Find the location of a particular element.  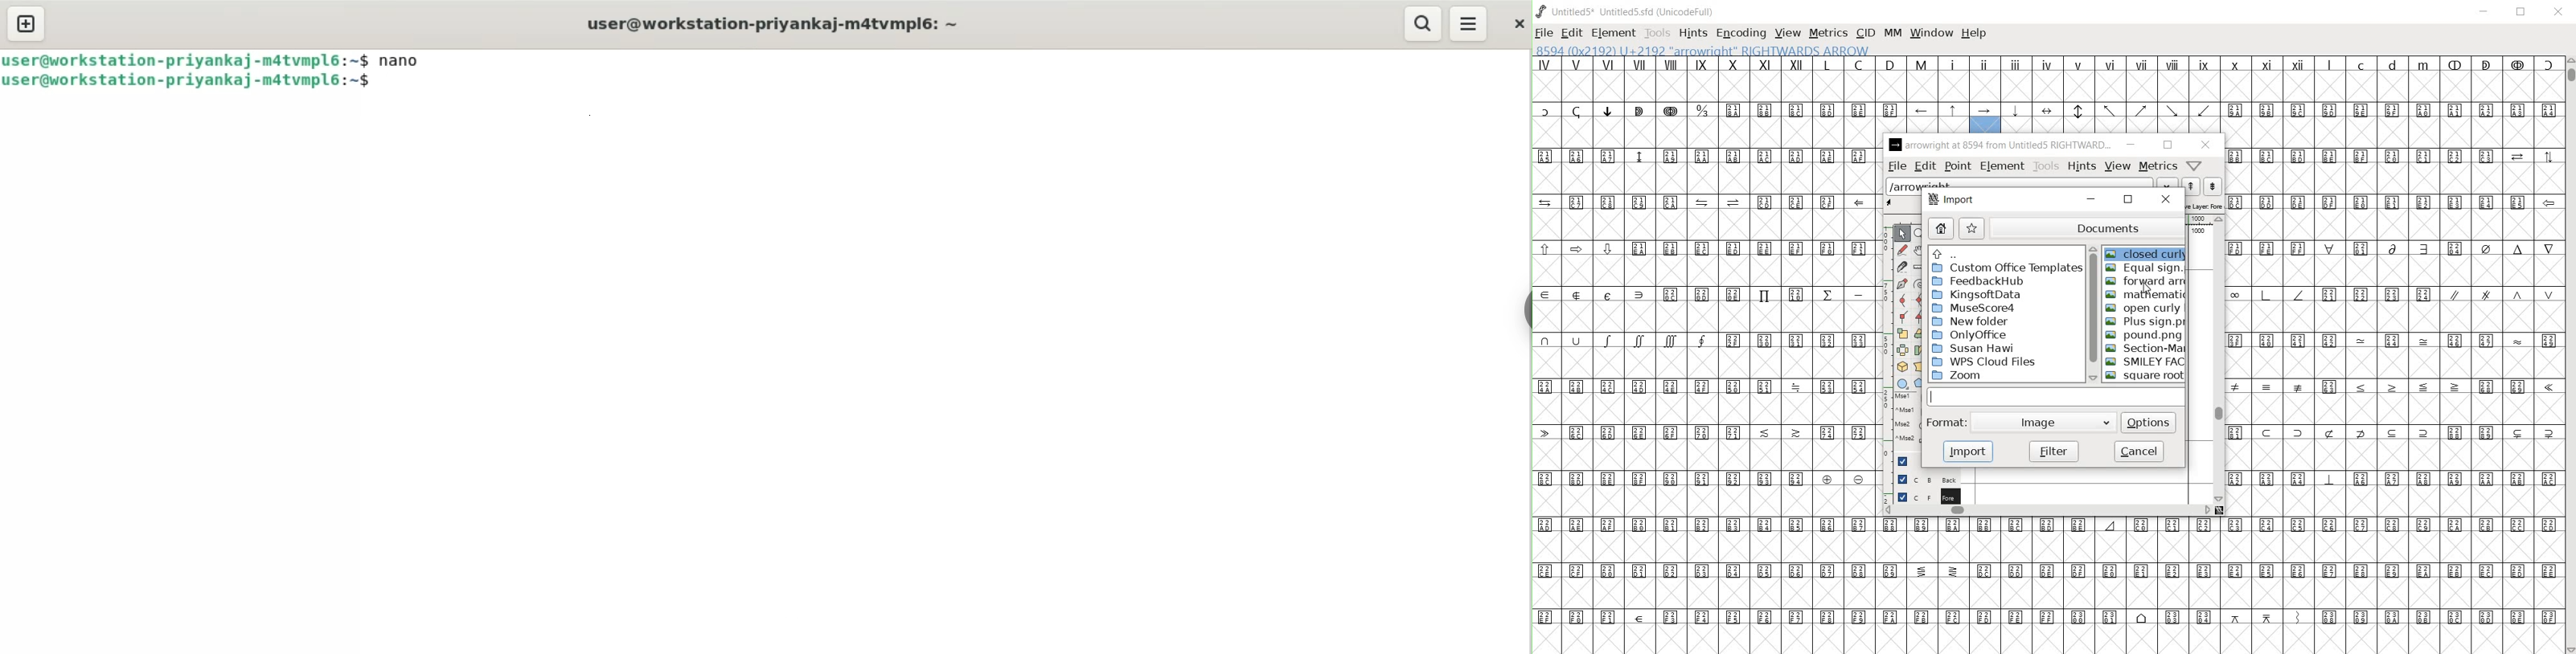

Susan Hawi is located at coordinates (1972, 348).